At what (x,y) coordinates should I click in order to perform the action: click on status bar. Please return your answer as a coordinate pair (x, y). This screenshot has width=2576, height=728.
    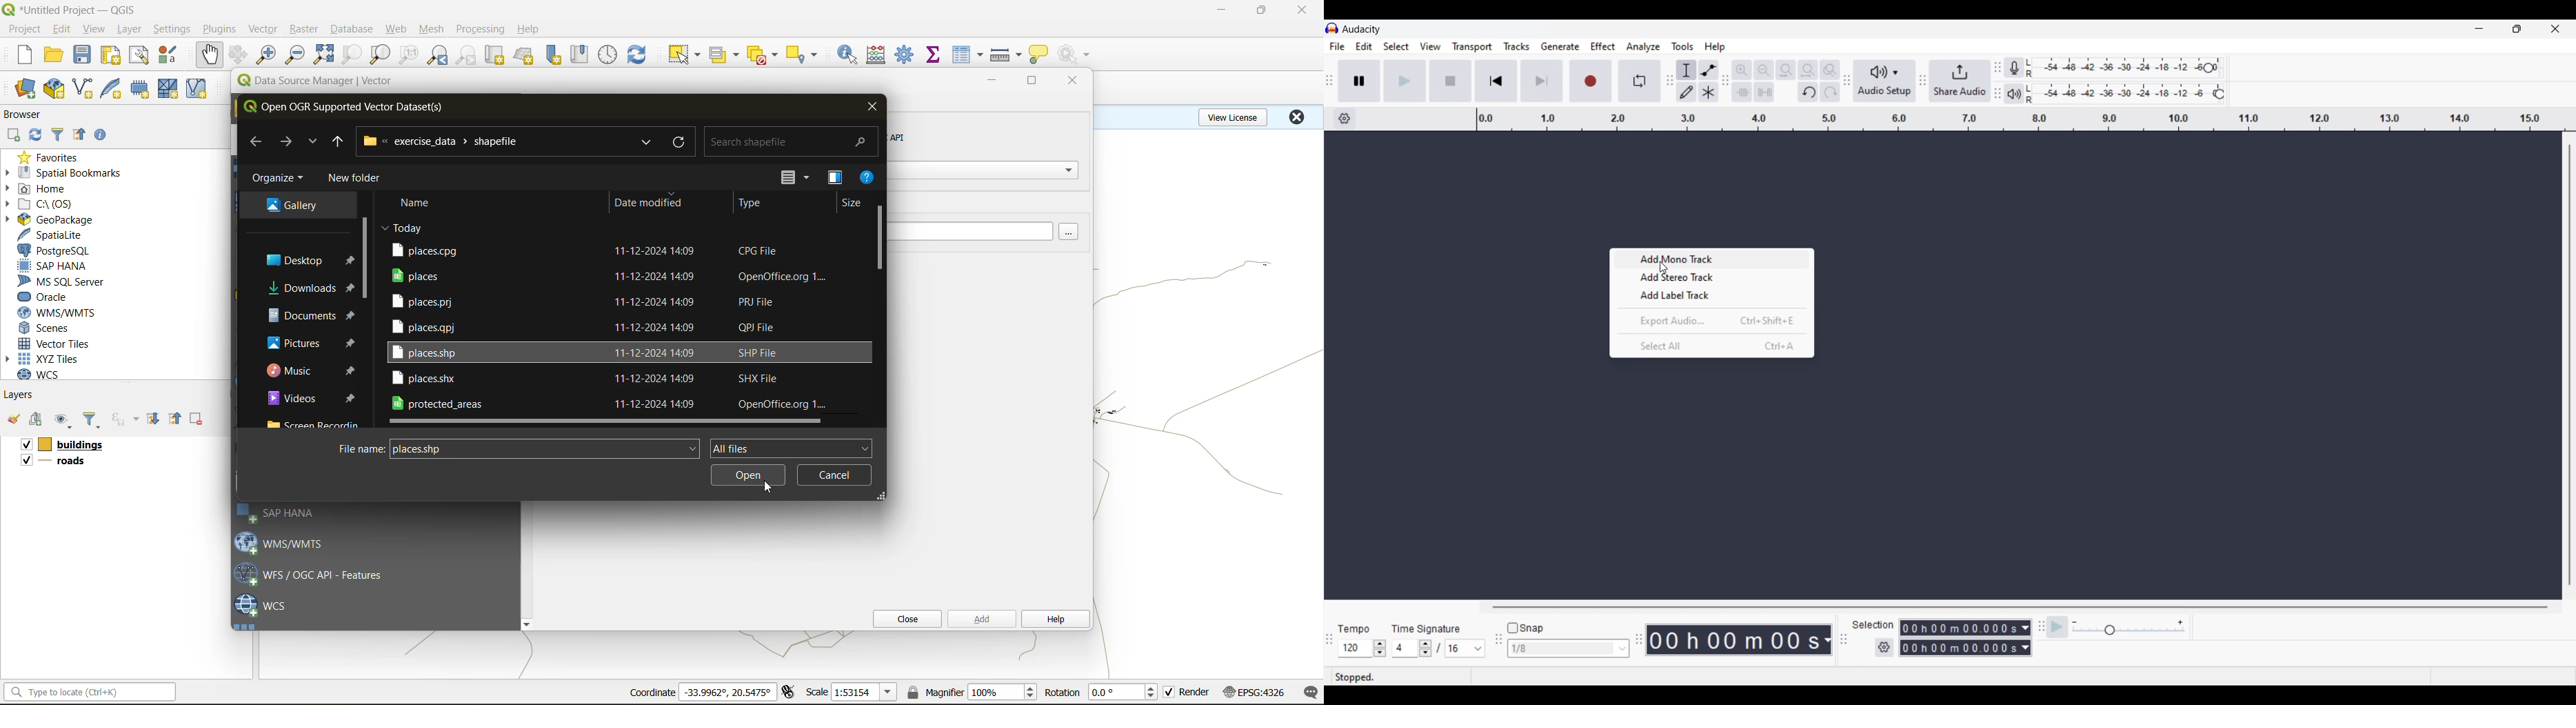
    Looking at the image, I should click on (88, 691).